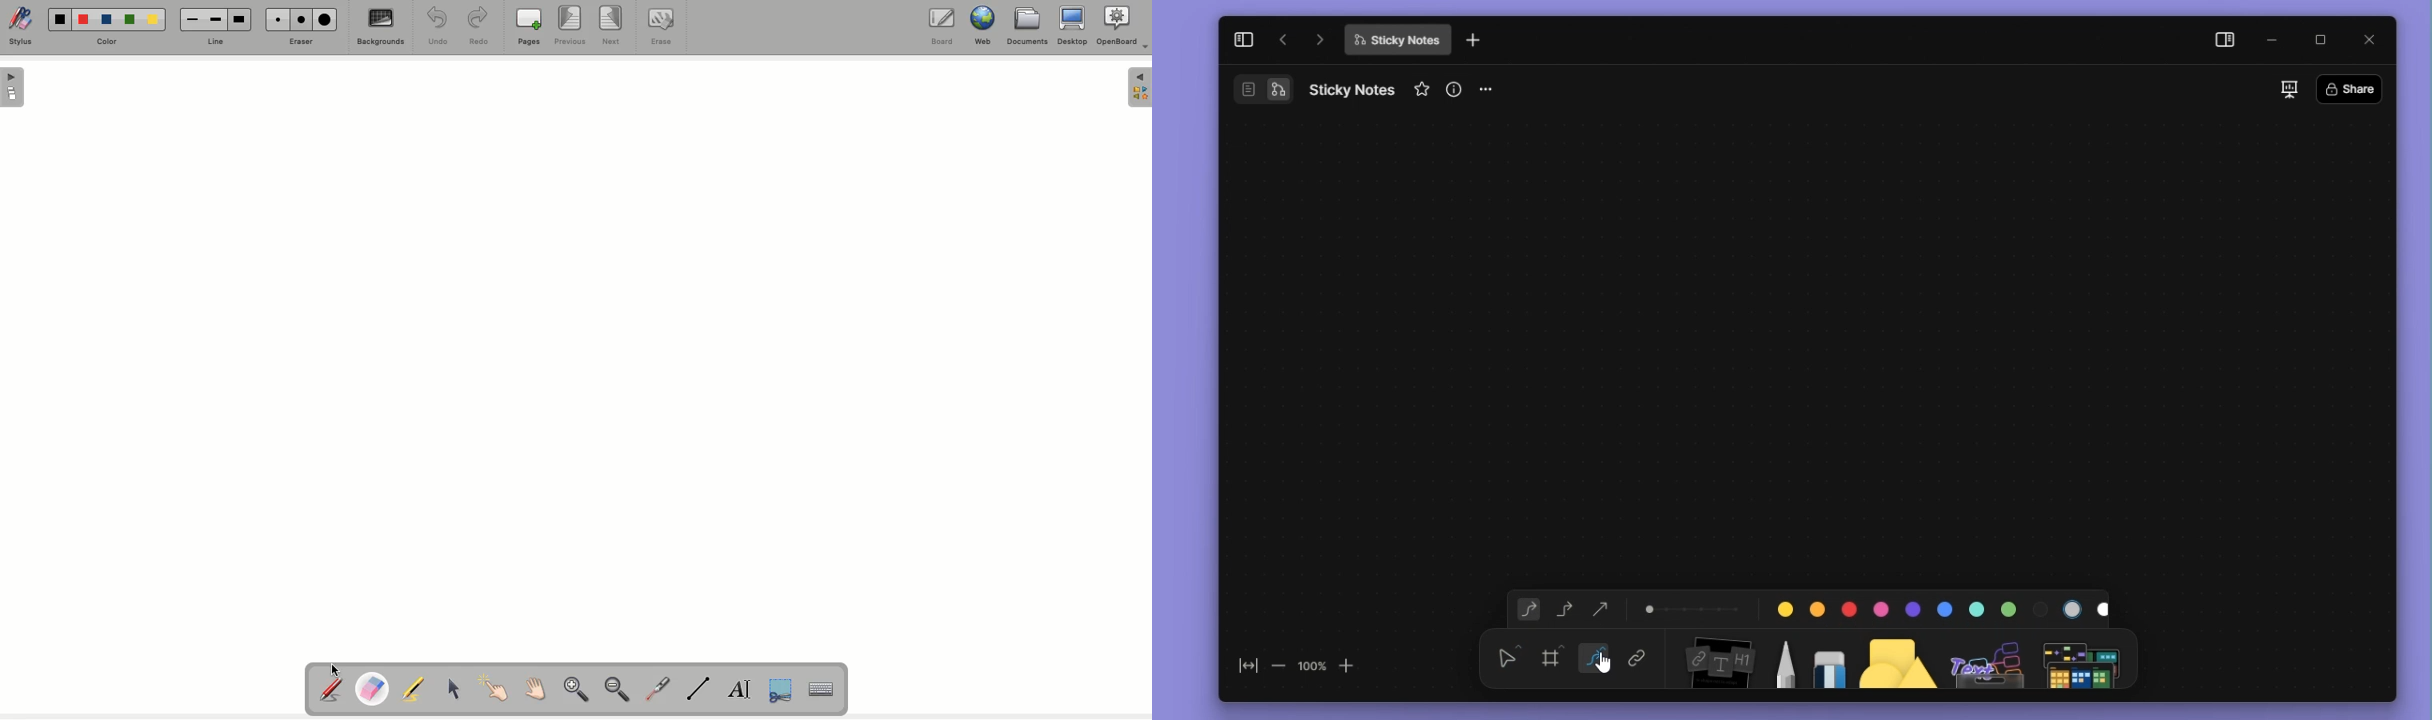 This screenshot has height=728, width=2436. What do you see at coordinates (985, 26) in the screenshot?
I see `Web` at bounding box center [985, 26].